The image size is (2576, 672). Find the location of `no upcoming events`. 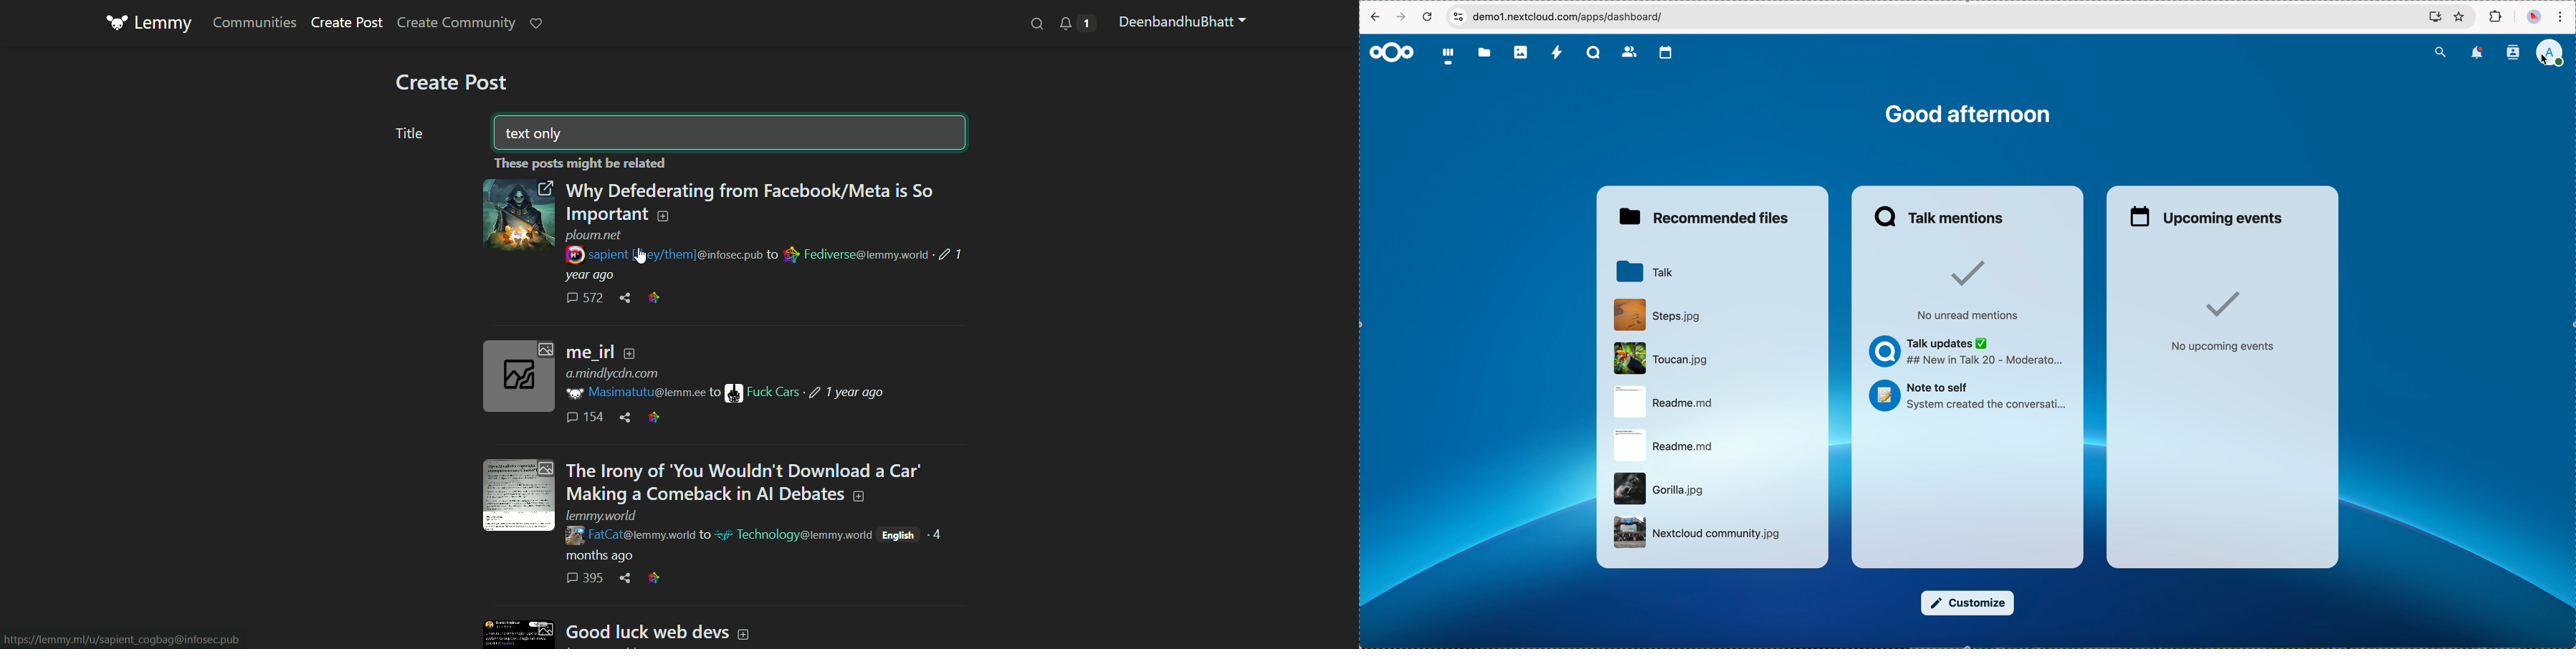

no upcoming events is located at coordinates (2221, 322).